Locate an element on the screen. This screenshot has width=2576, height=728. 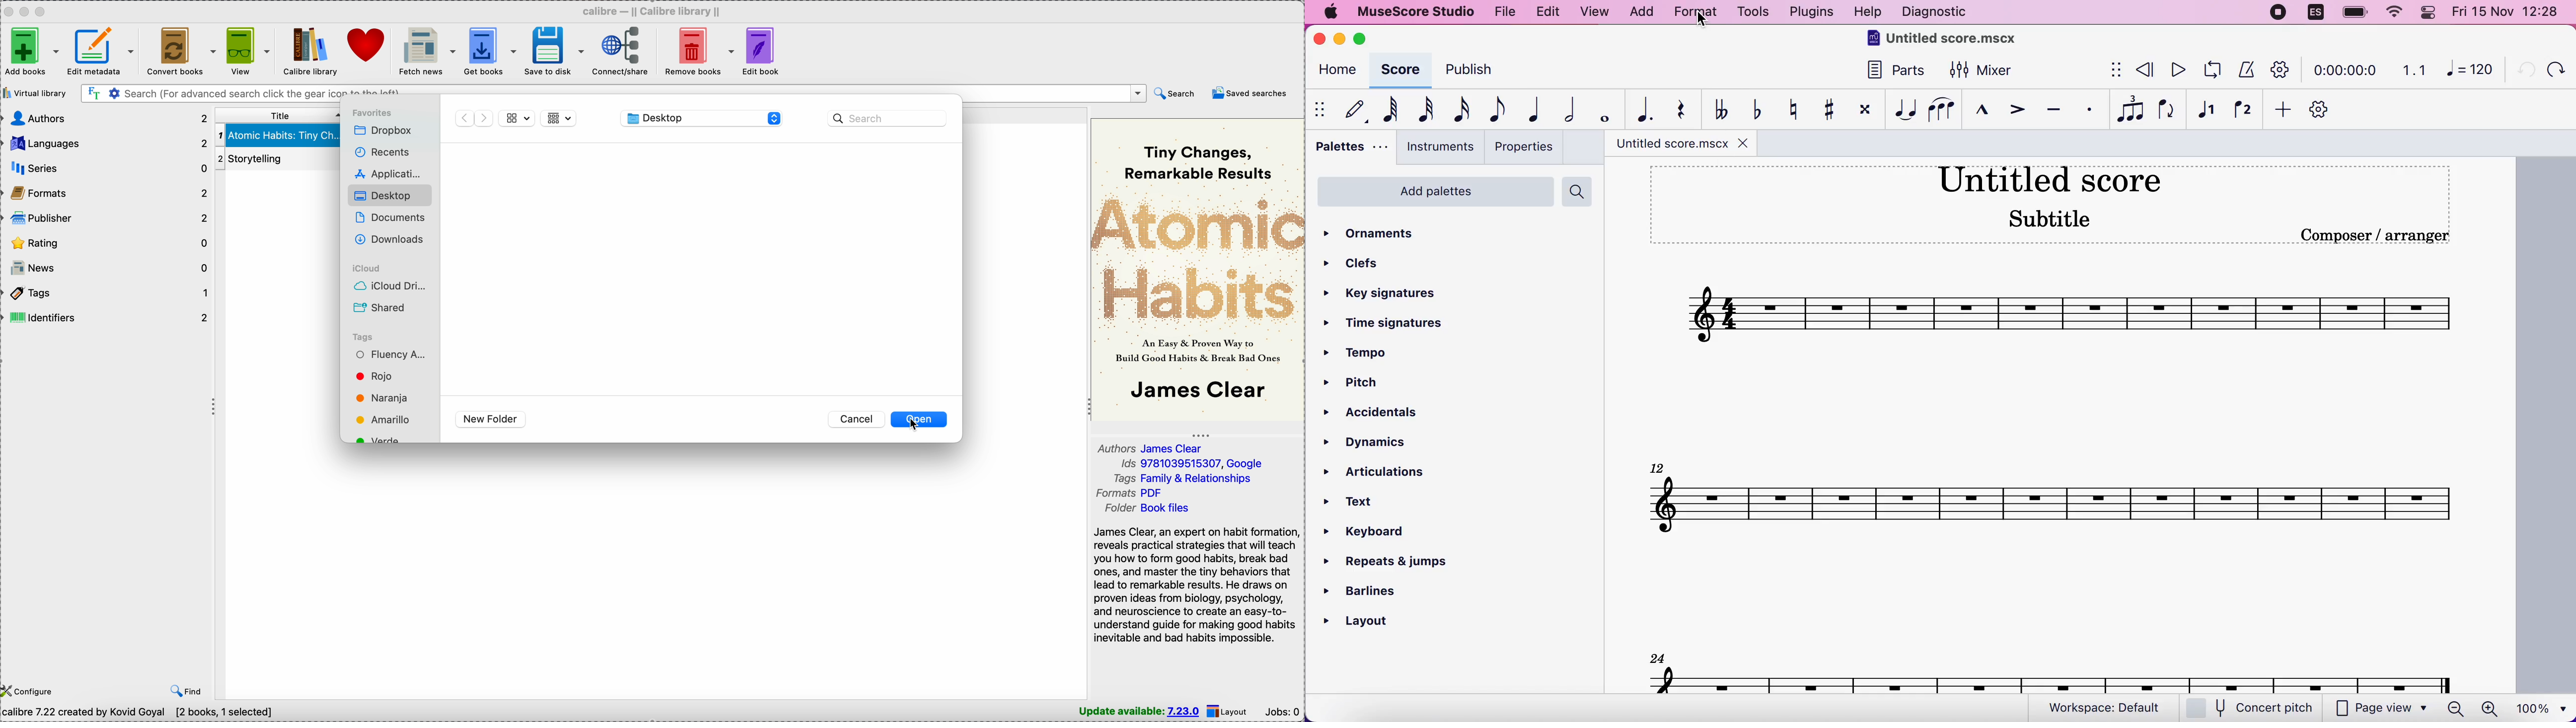
marcatto is located at coordinates (1979, 113).